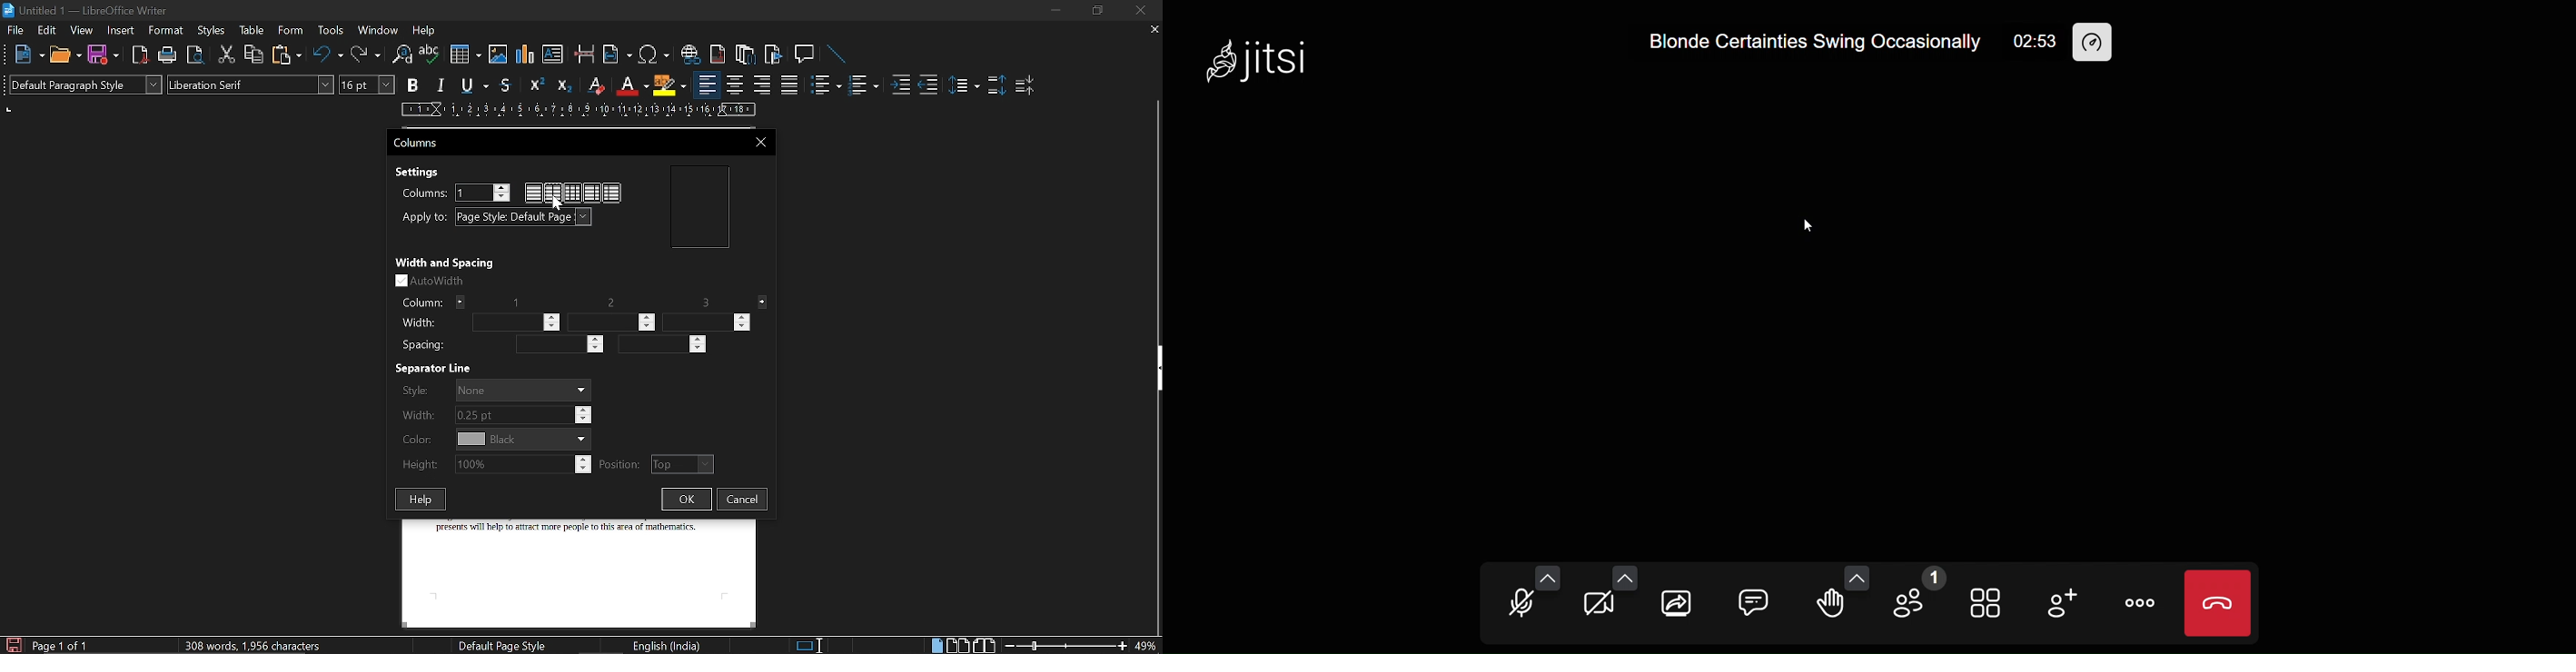 The width and height of the screenshot is (2576, 672). What do you see at coordinates (439, 369) in the screenshot?
I see `Separator Line` at bounding box center [439, 369].